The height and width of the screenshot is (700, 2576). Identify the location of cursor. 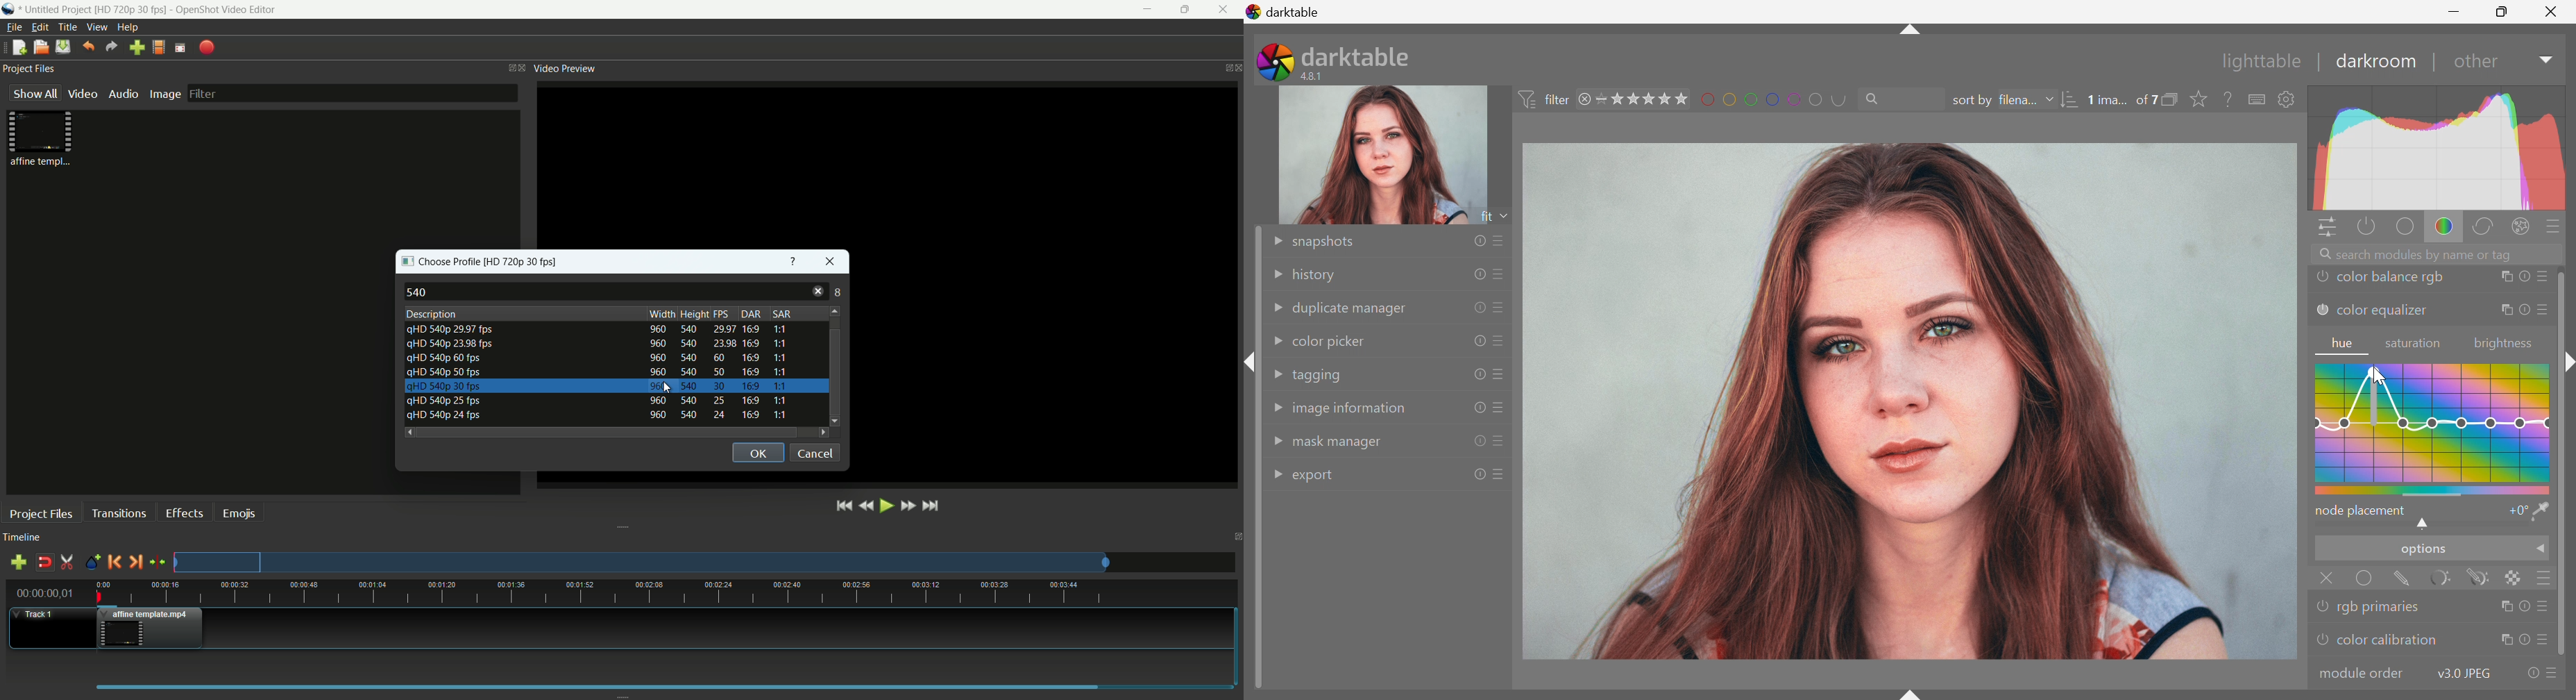
(666, 389).